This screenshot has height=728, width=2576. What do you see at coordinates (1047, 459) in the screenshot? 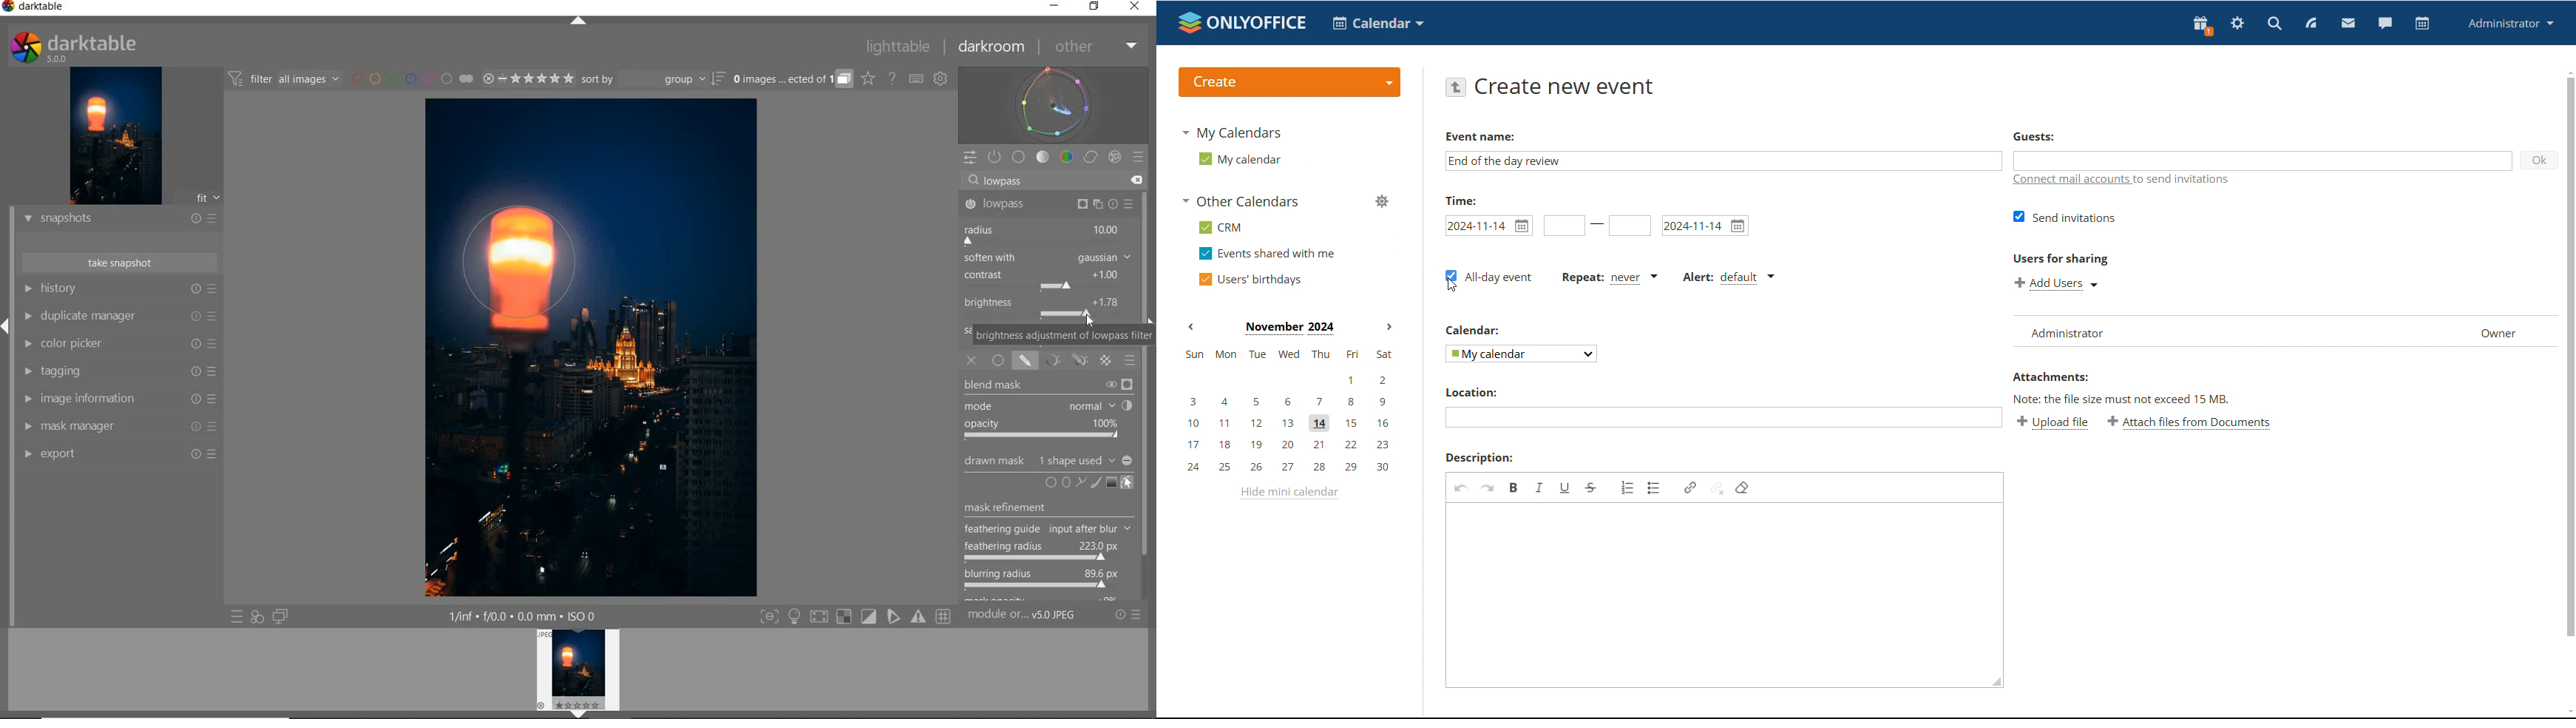
I see `DRAWN AMSK` at bounding box center [1047, 459].